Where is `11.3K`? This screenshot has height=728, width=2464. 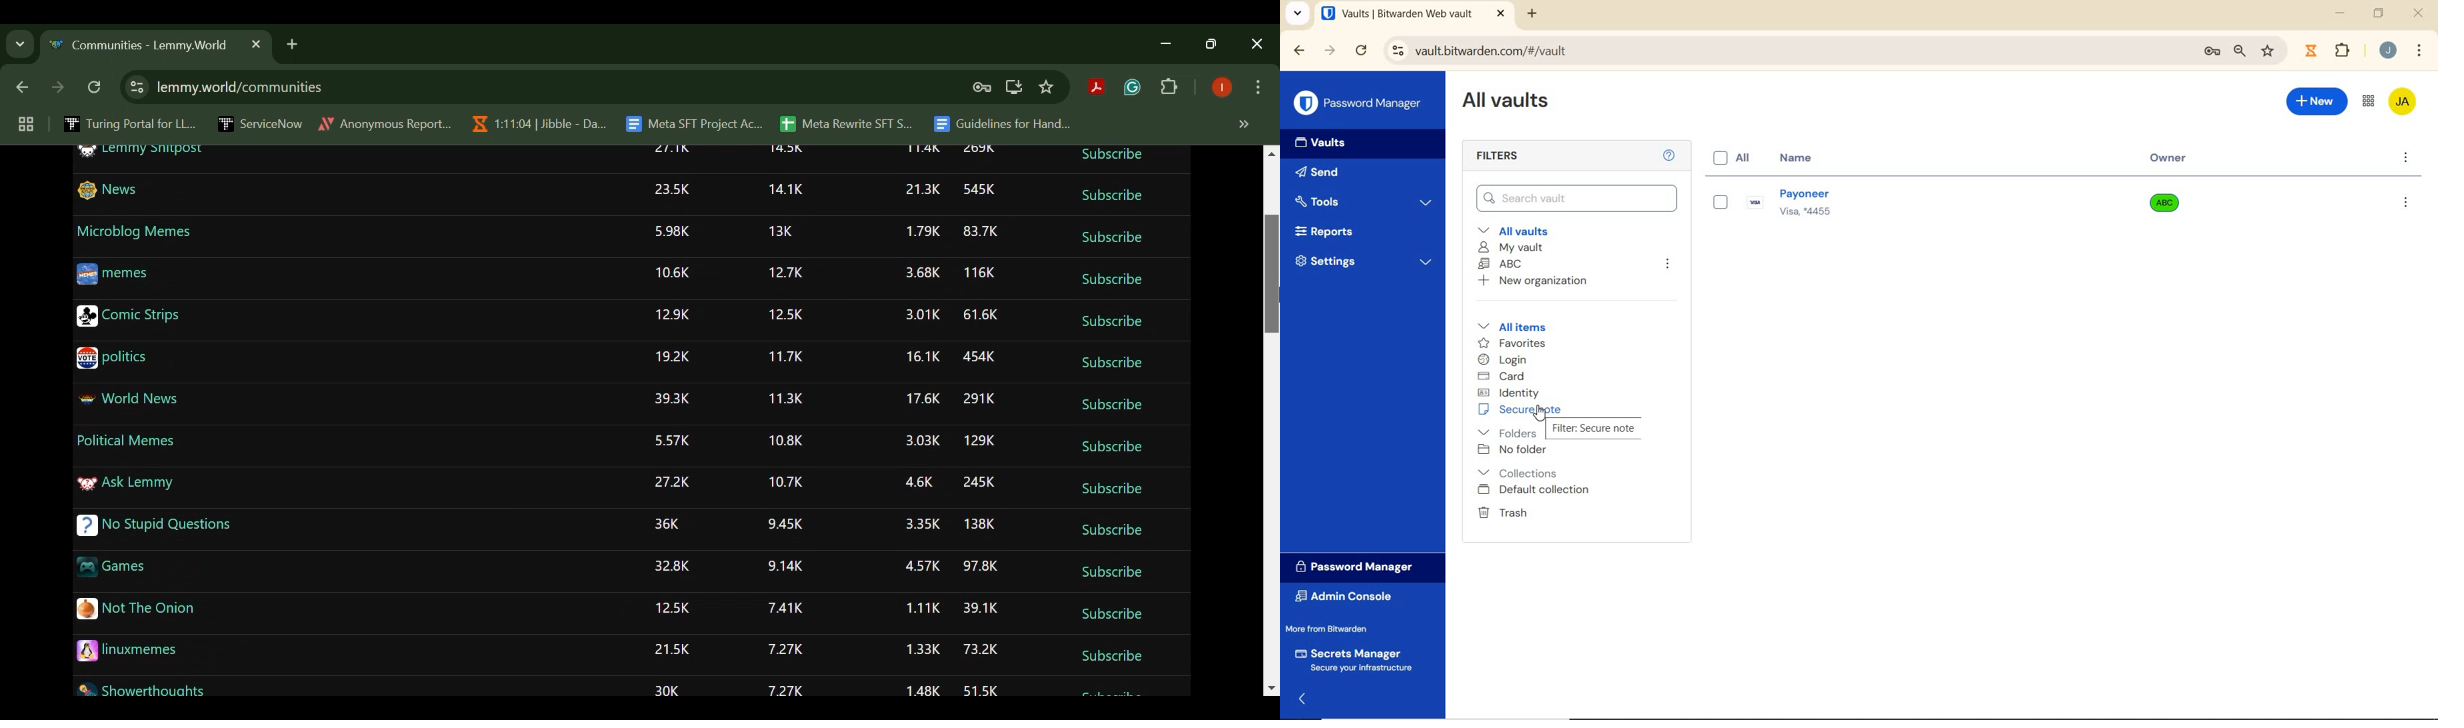
11.3K is located at coordinates (786, 399).